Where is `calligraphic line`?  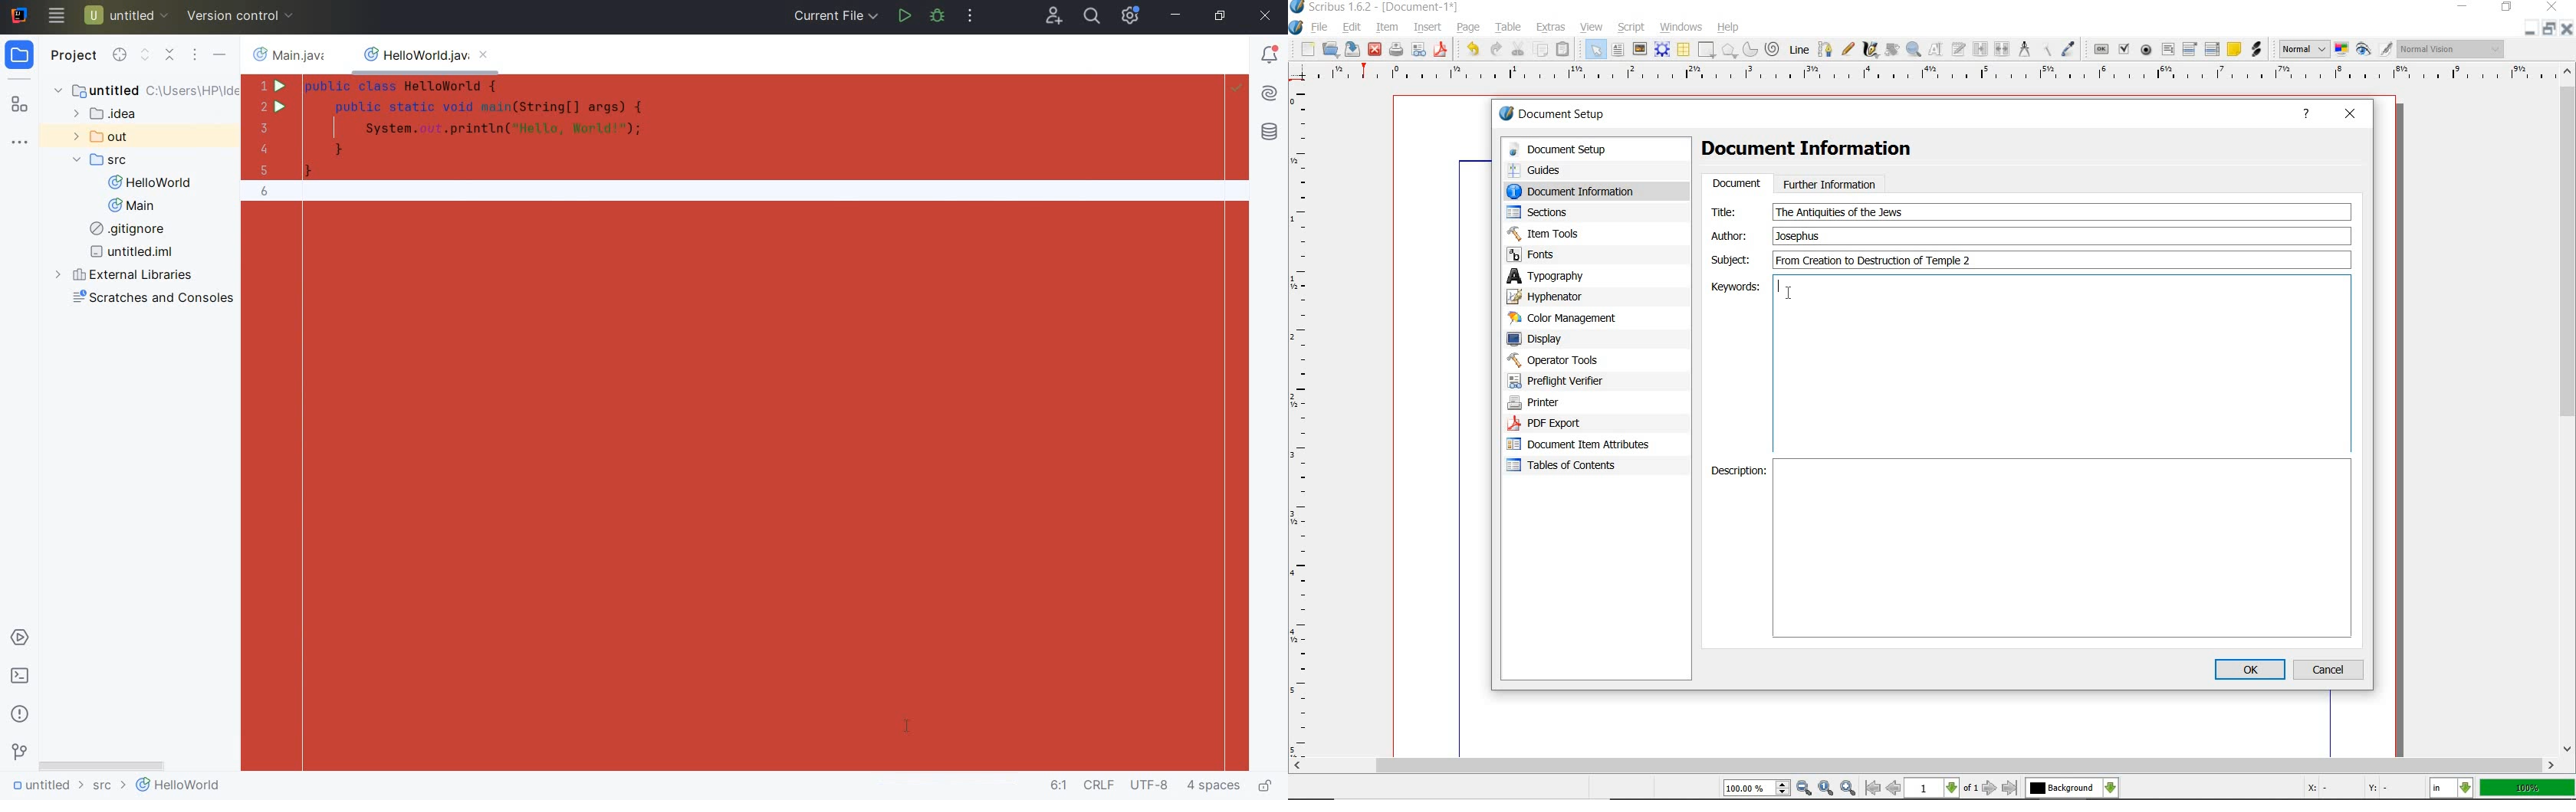 calligraphic line is located at coordinates (1871, 51).